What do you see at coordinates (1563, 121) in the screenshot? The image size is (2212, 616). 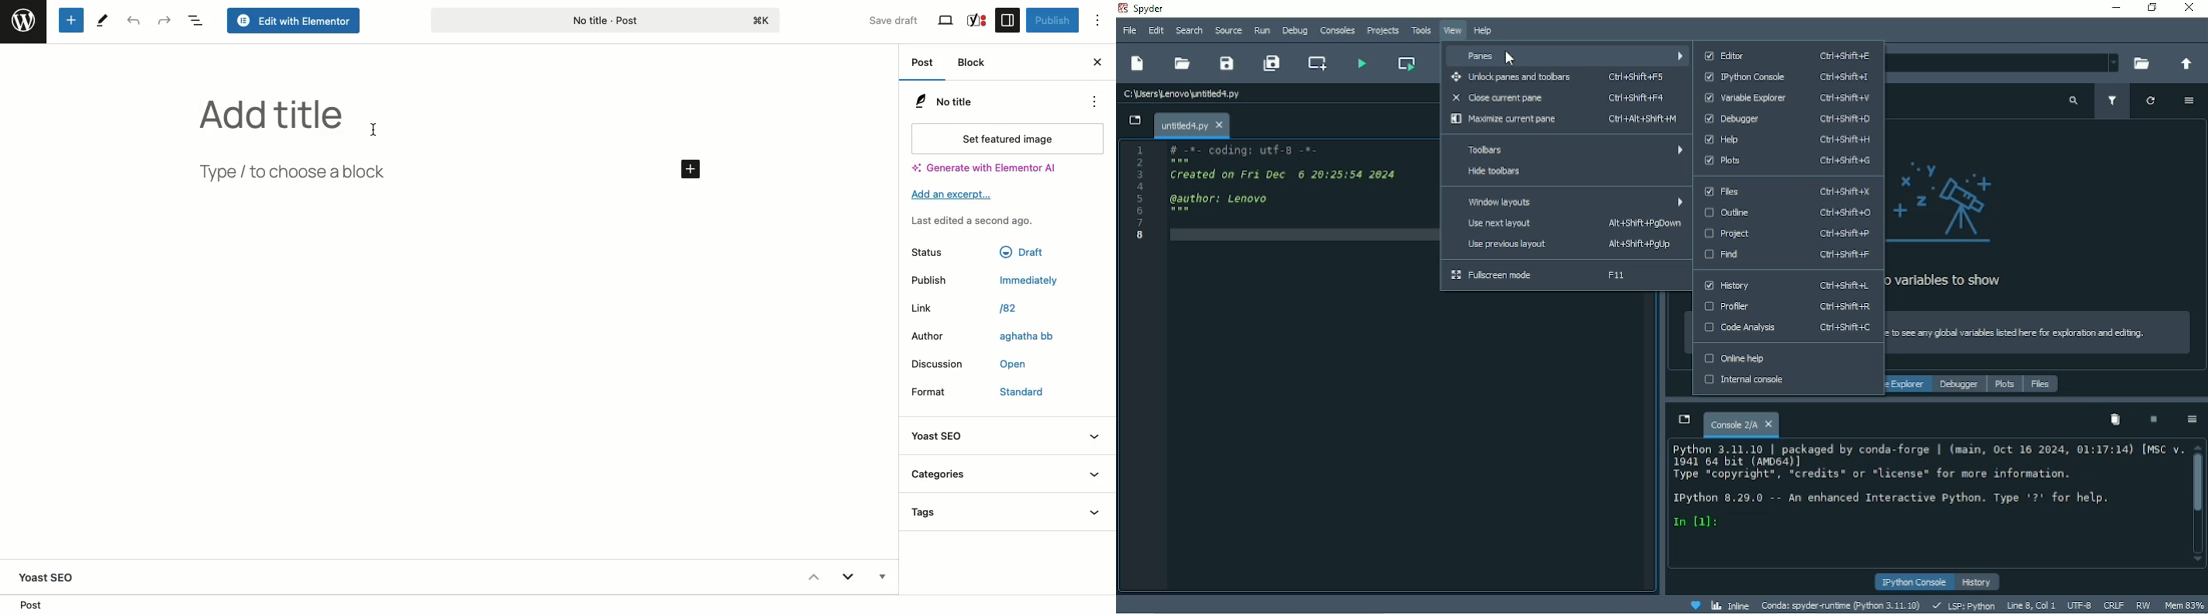 I see `Maximize current pane` at bounding box center [1563, 121].